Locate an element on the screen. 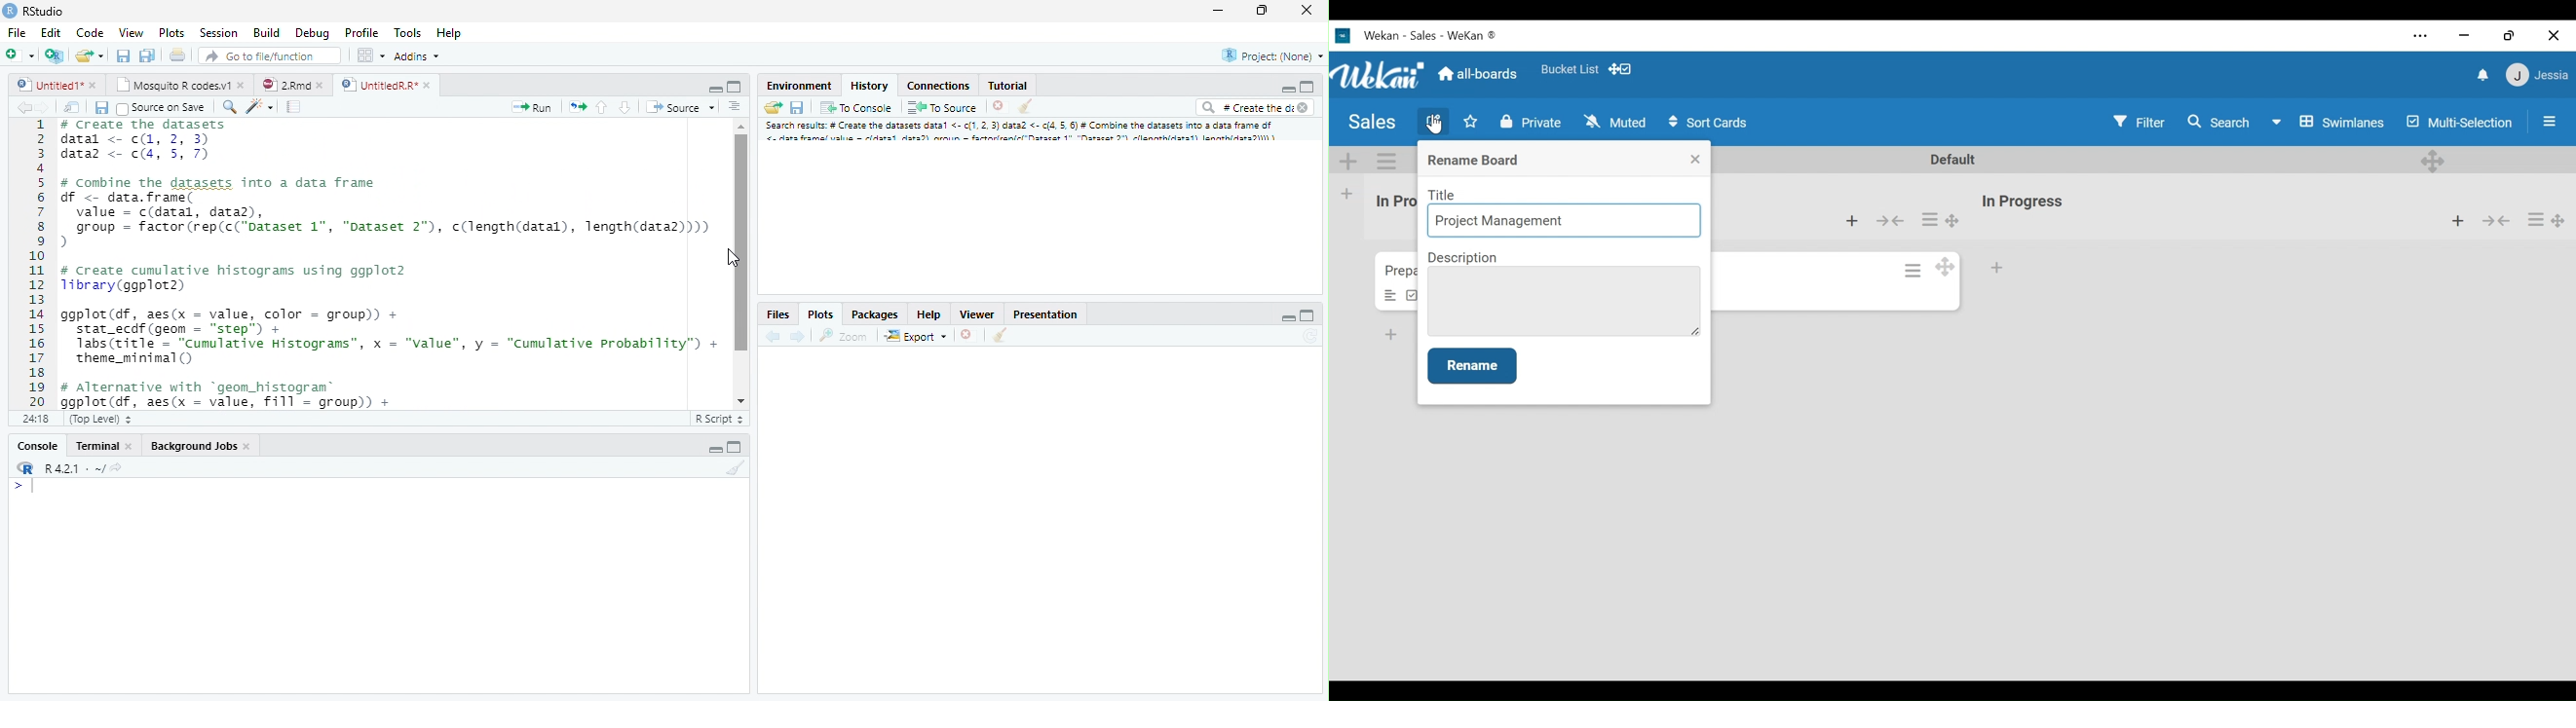 The height and width of the screenshot is (728, 2576). # Create the di is located at coordinates (1253, 109).